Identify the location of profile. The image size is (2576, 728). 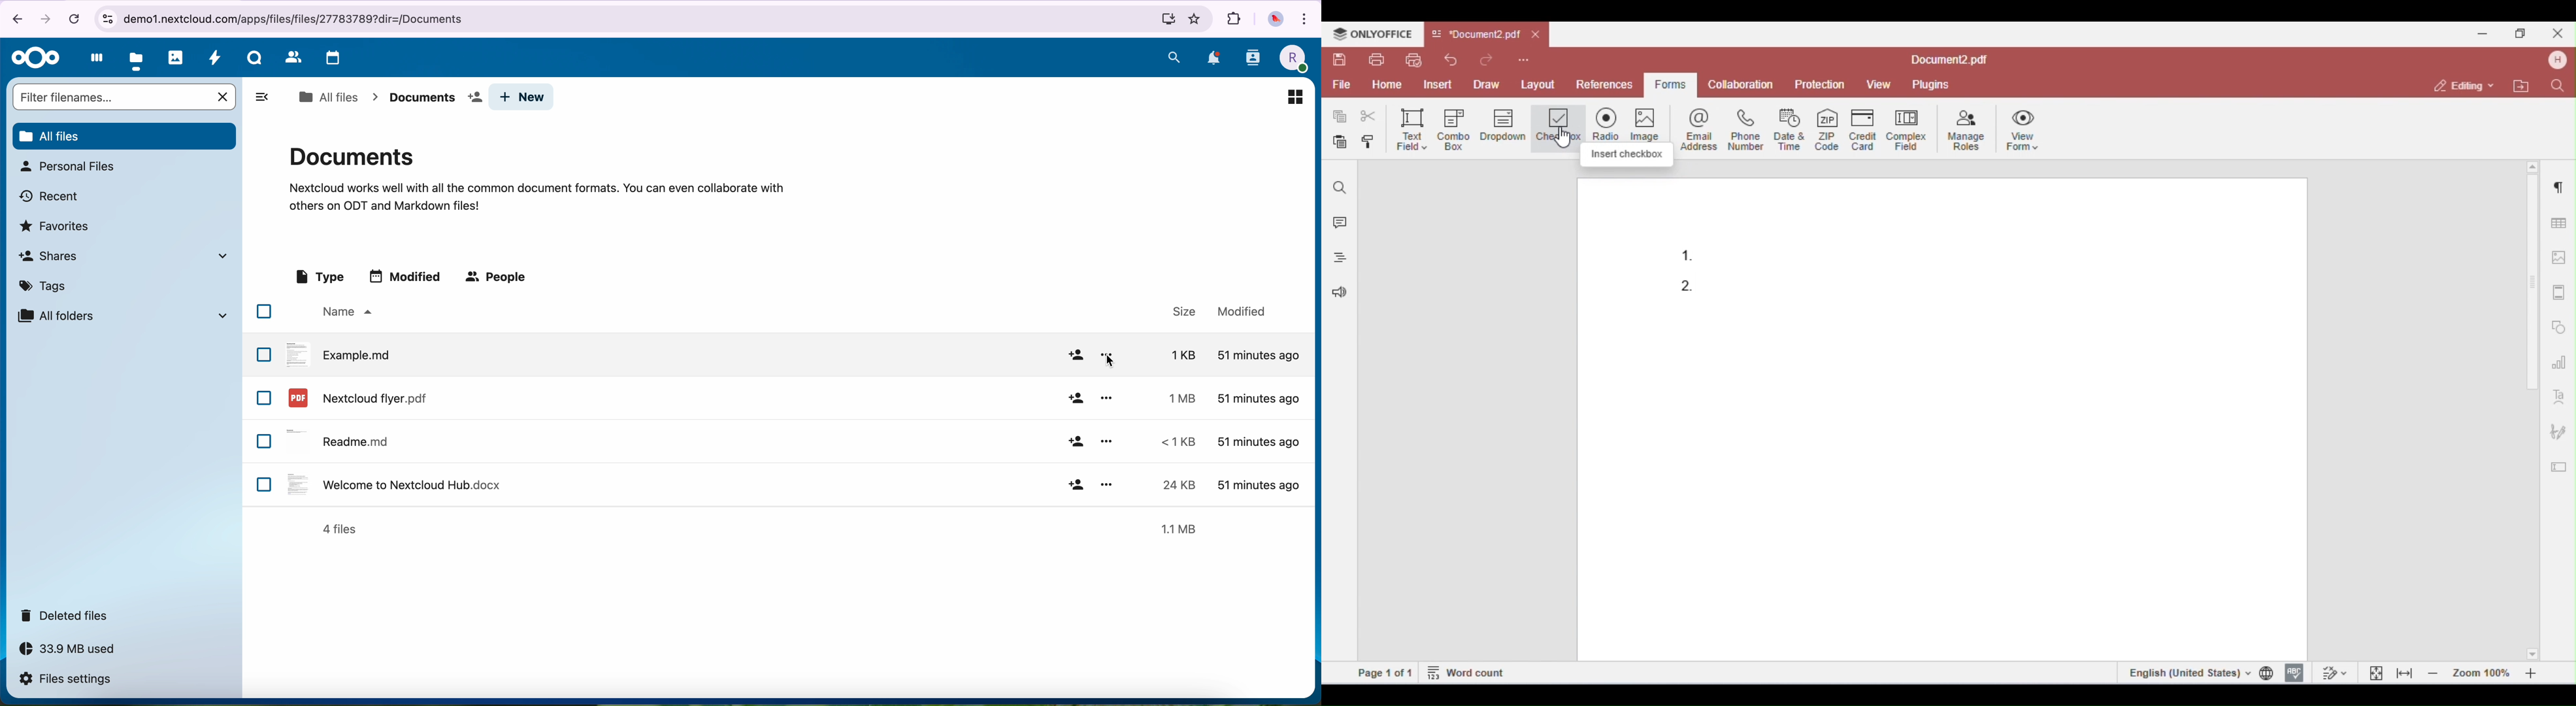
(1292, 59).